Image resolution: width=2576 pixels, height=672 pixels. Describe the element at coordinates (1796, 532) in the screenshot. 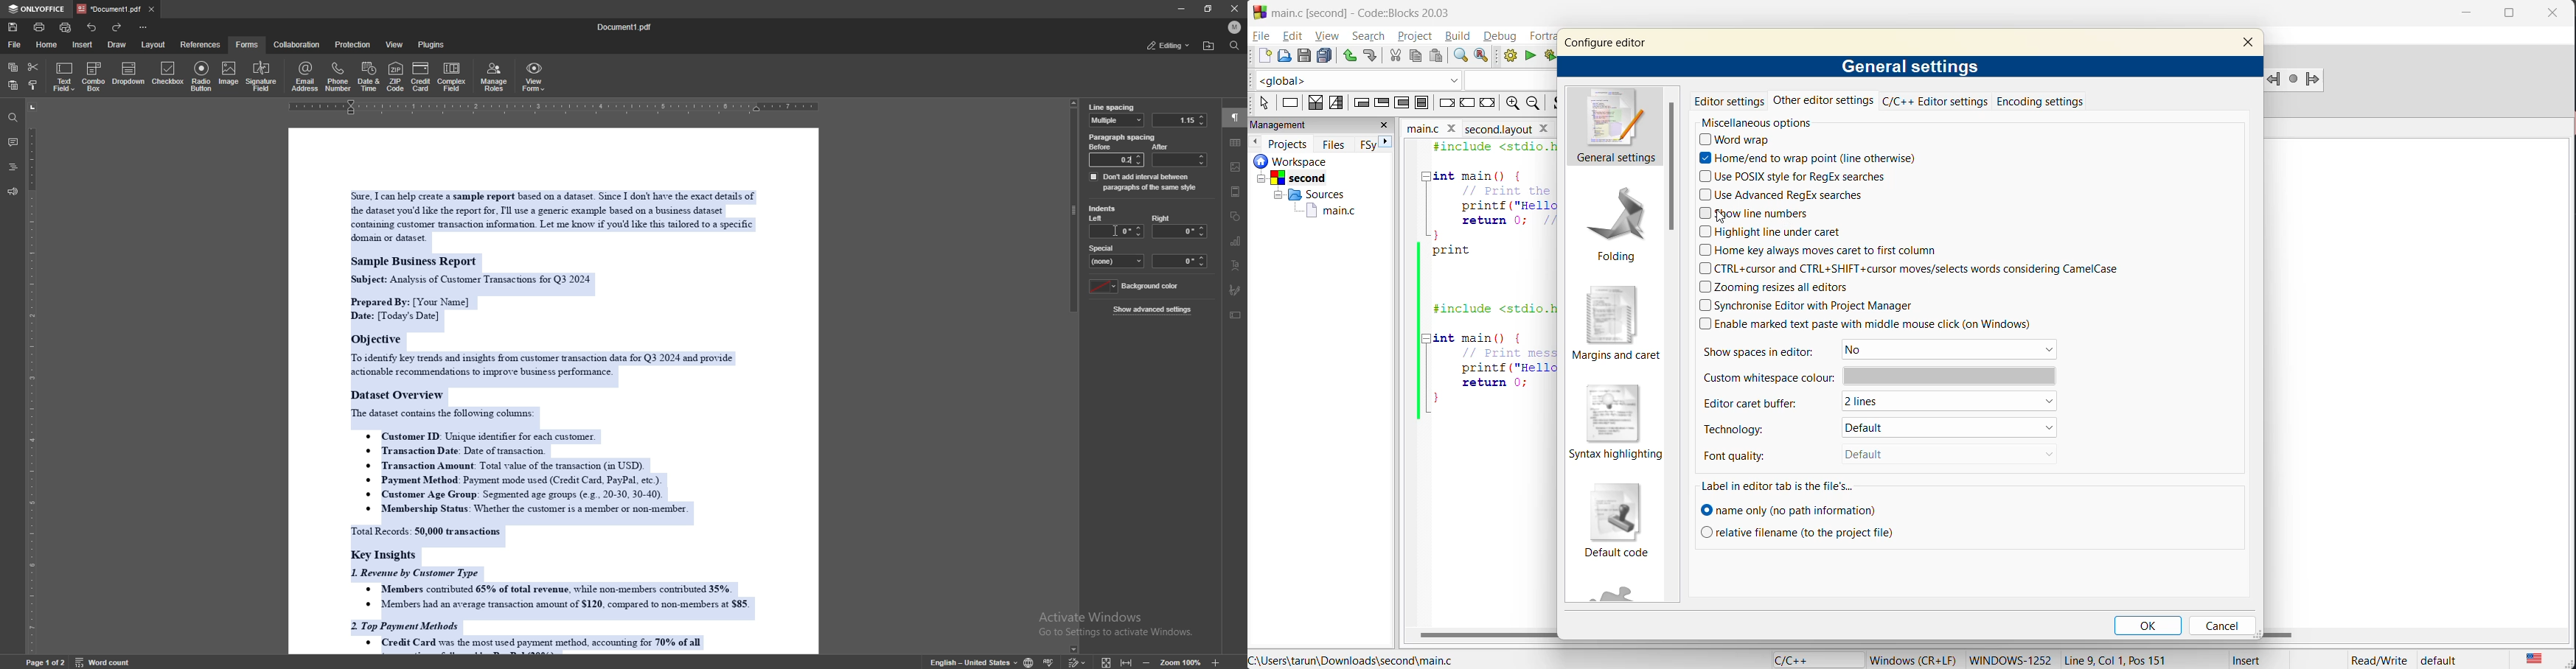

I see `relative filename to the project file` at that location.